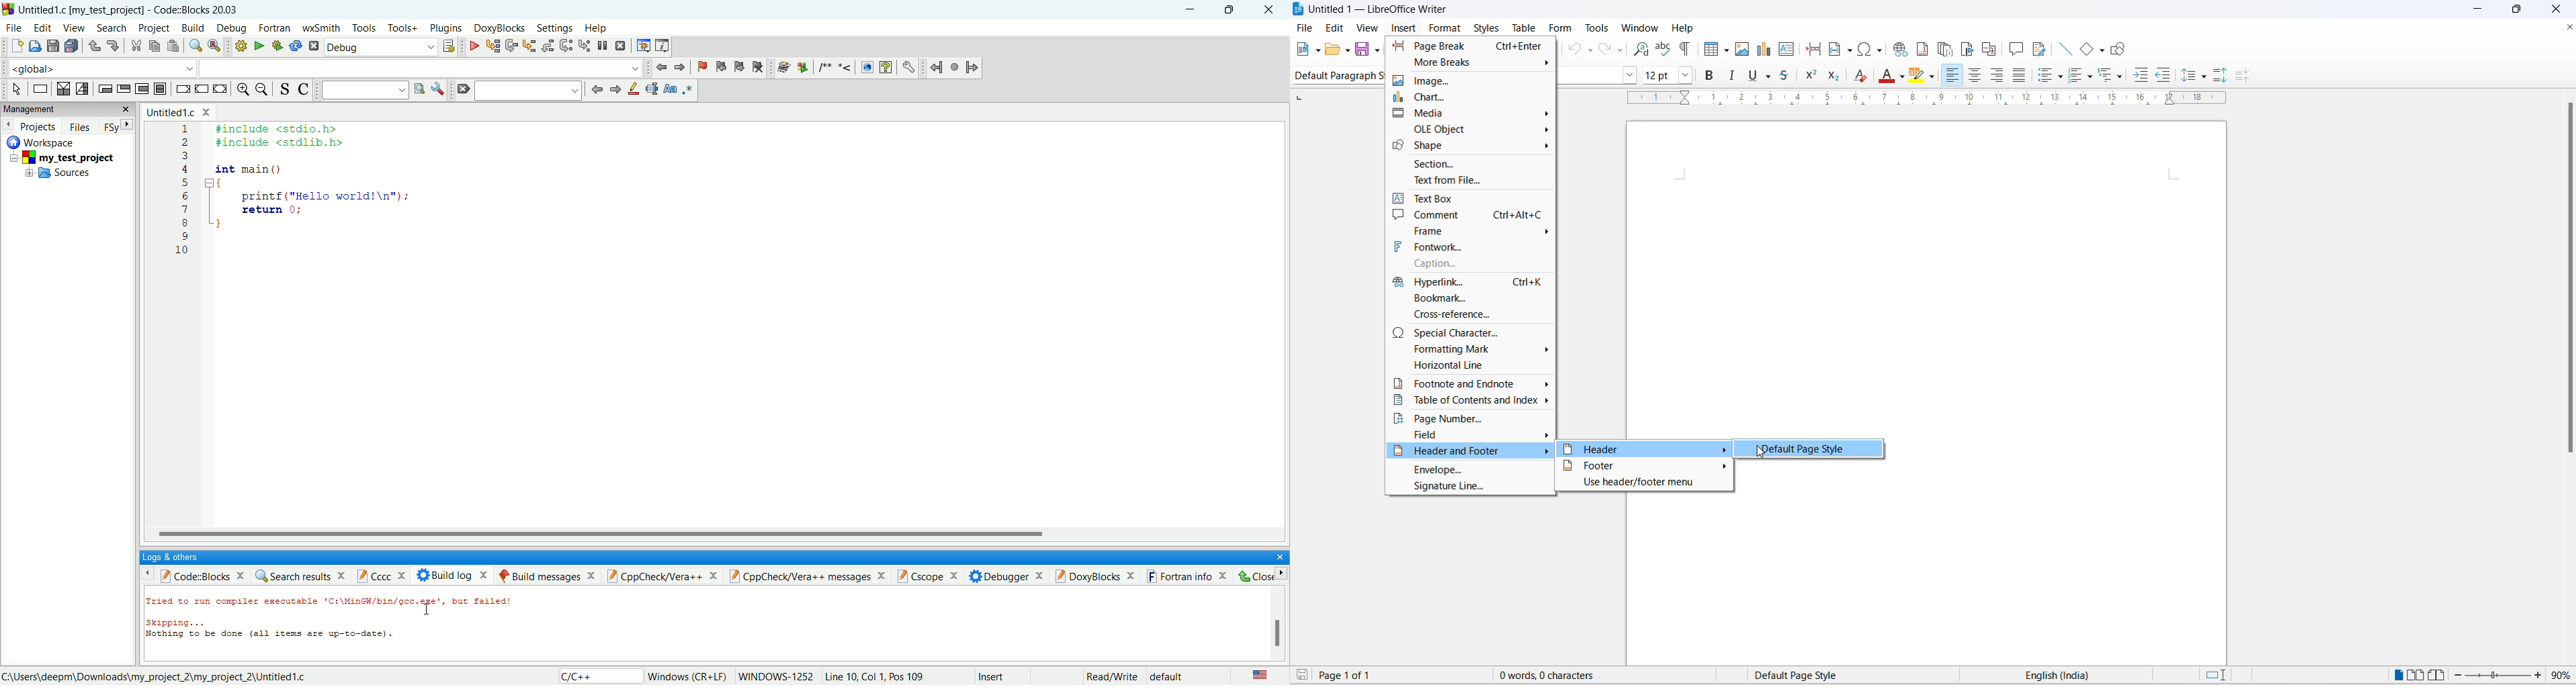  Describe the element at coordinates (615, 90) in the screenshot. I see `jump forward` at that location.